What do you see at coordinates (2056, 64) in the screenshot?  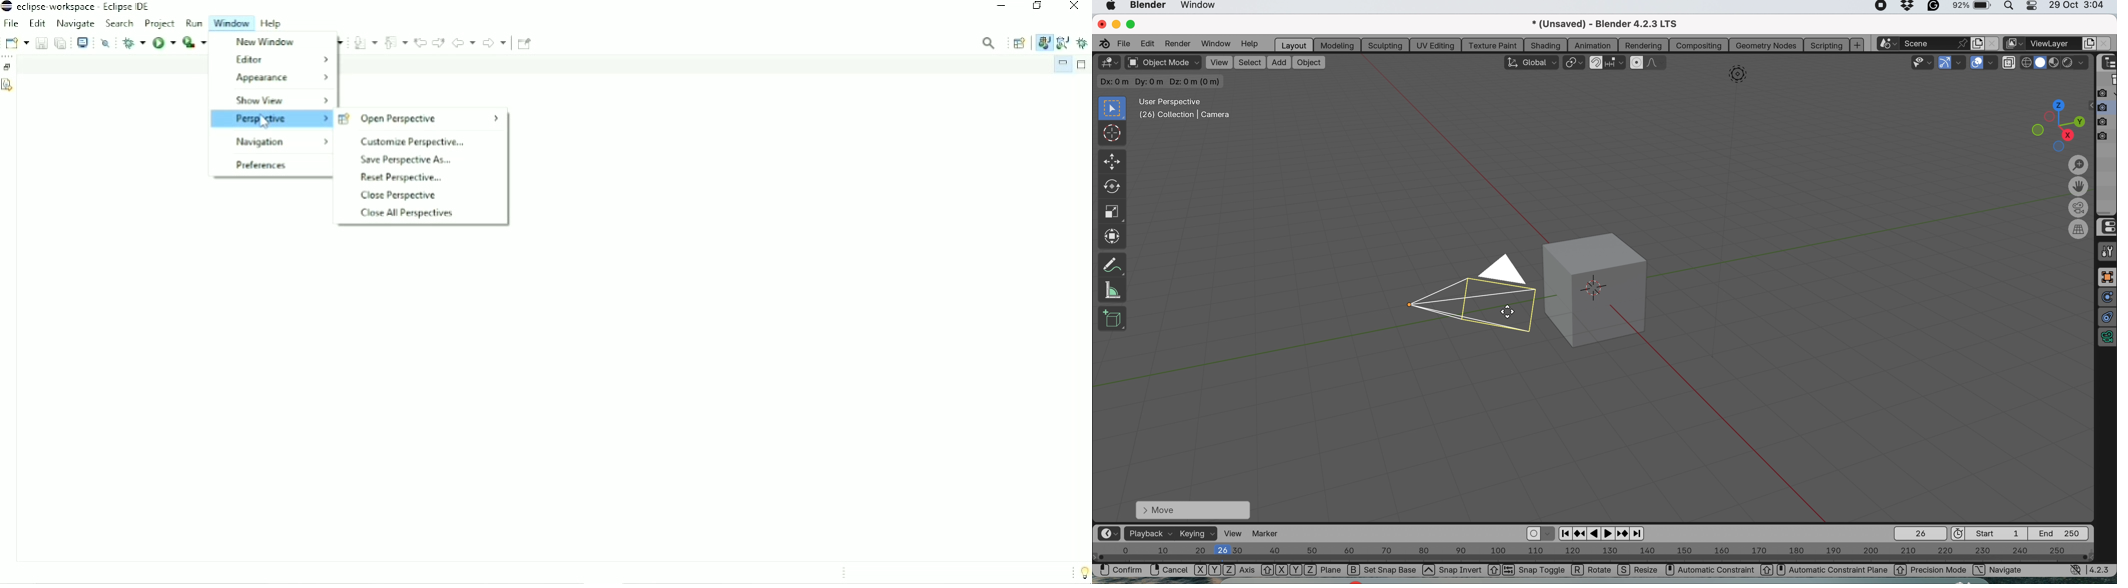 I see `rendered display` at bounding box center [2056, 64].